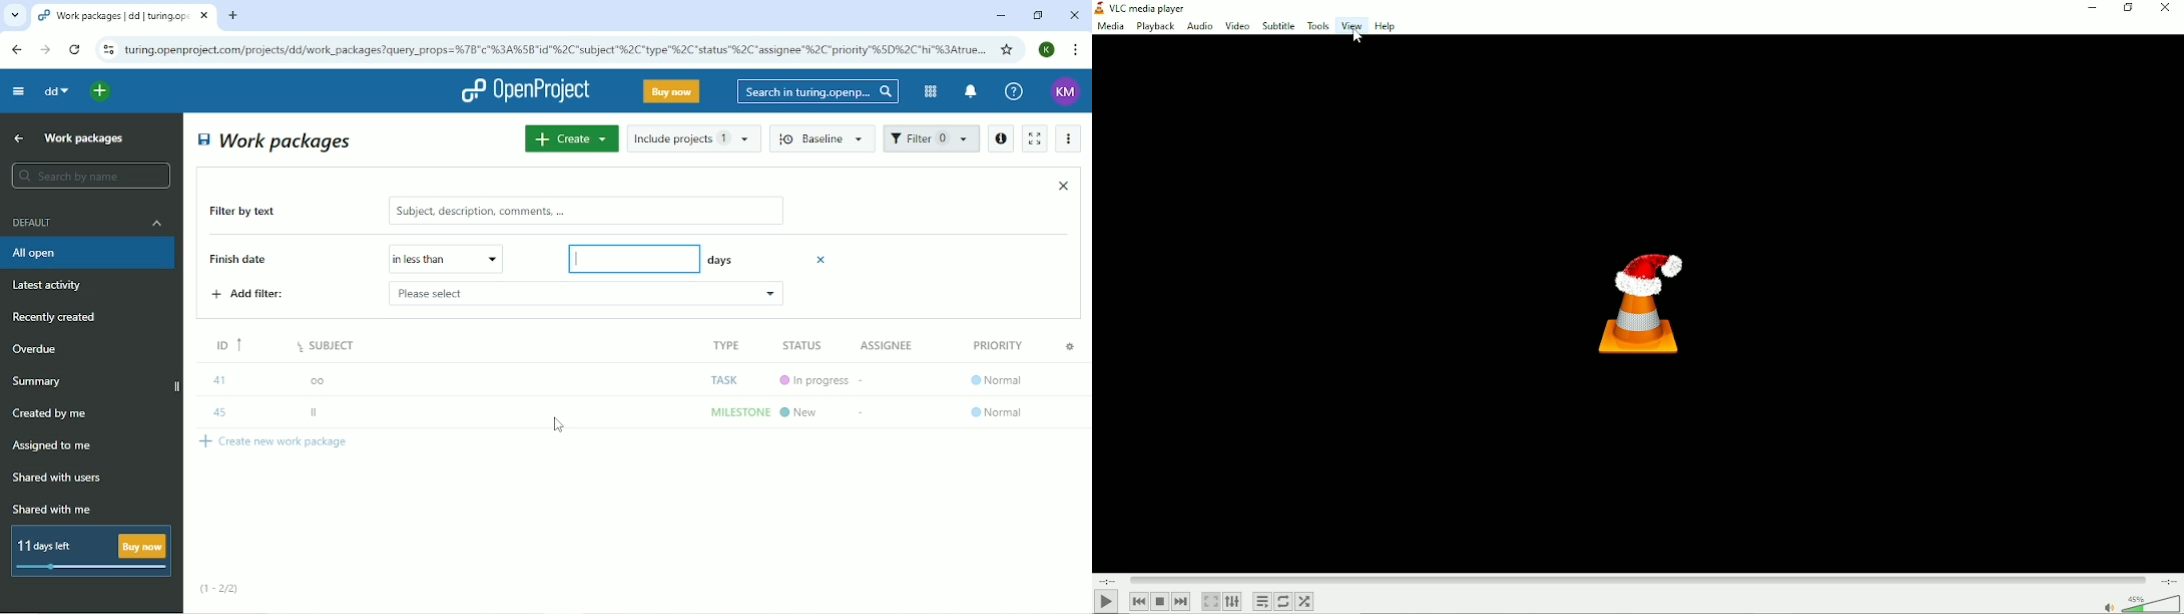  What do you see at coordinates (1000, 139) in the screenshot?
I see `Open details view` at bounding box center [1000, 139].